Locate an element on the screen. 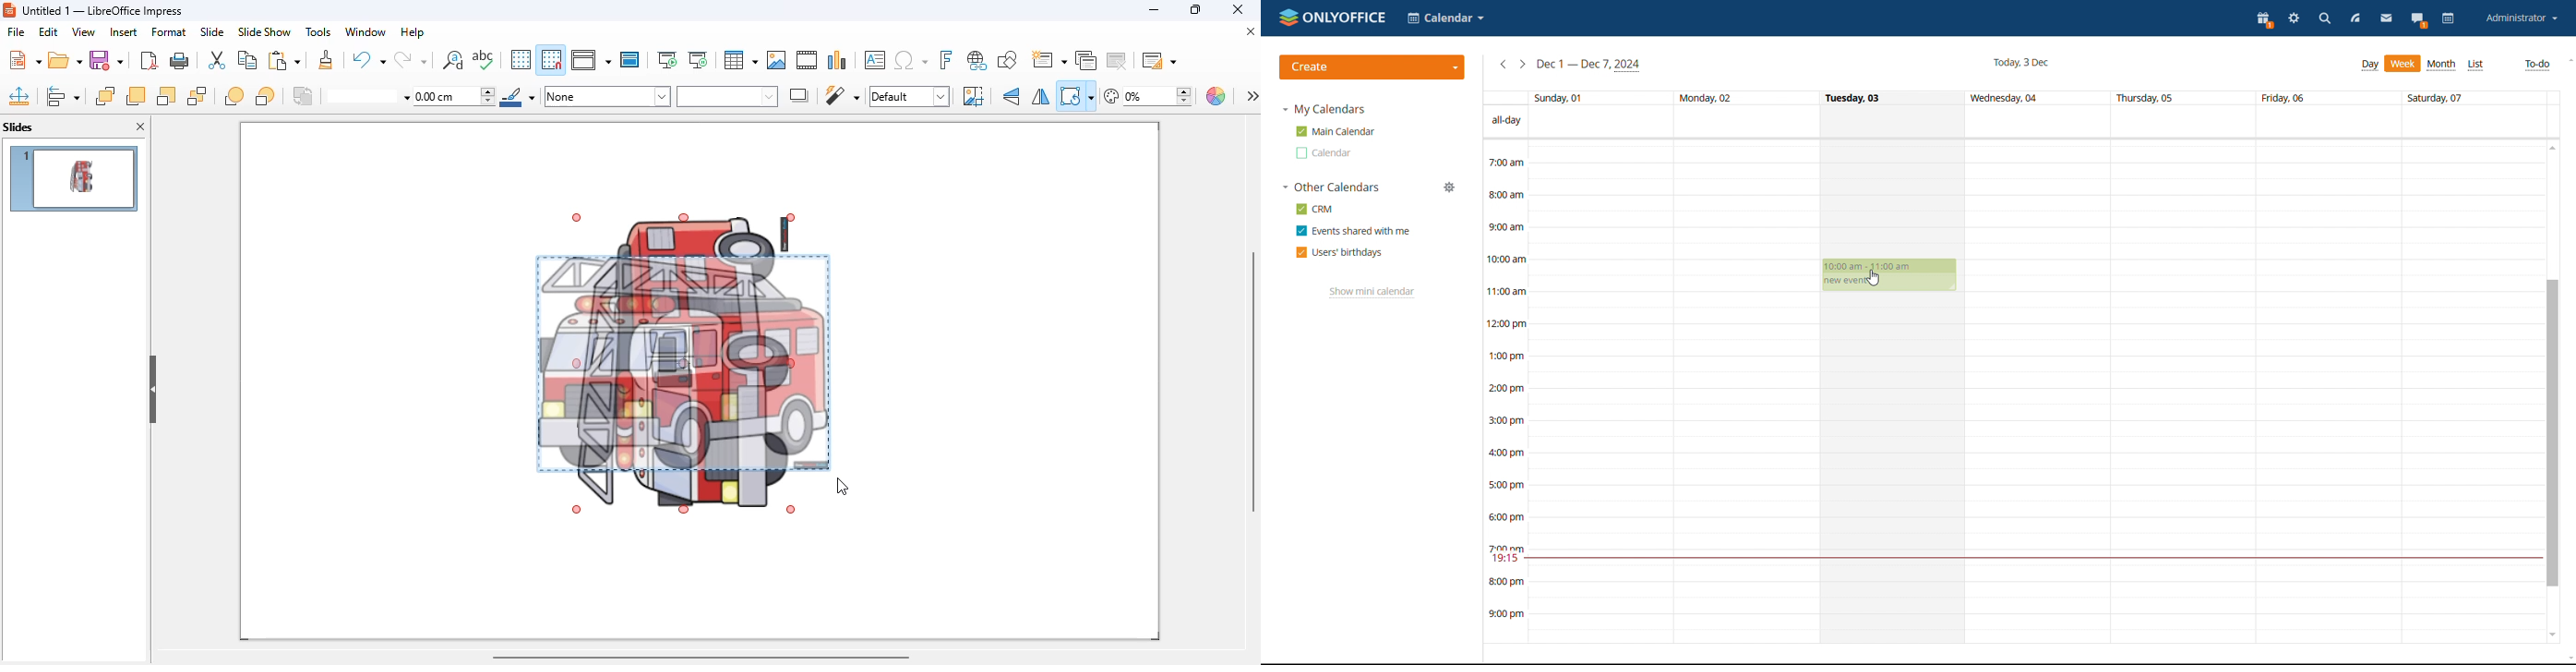 The height and width of the screenshot is (672, 2576). insert chart is located at coordinates (838, 59).